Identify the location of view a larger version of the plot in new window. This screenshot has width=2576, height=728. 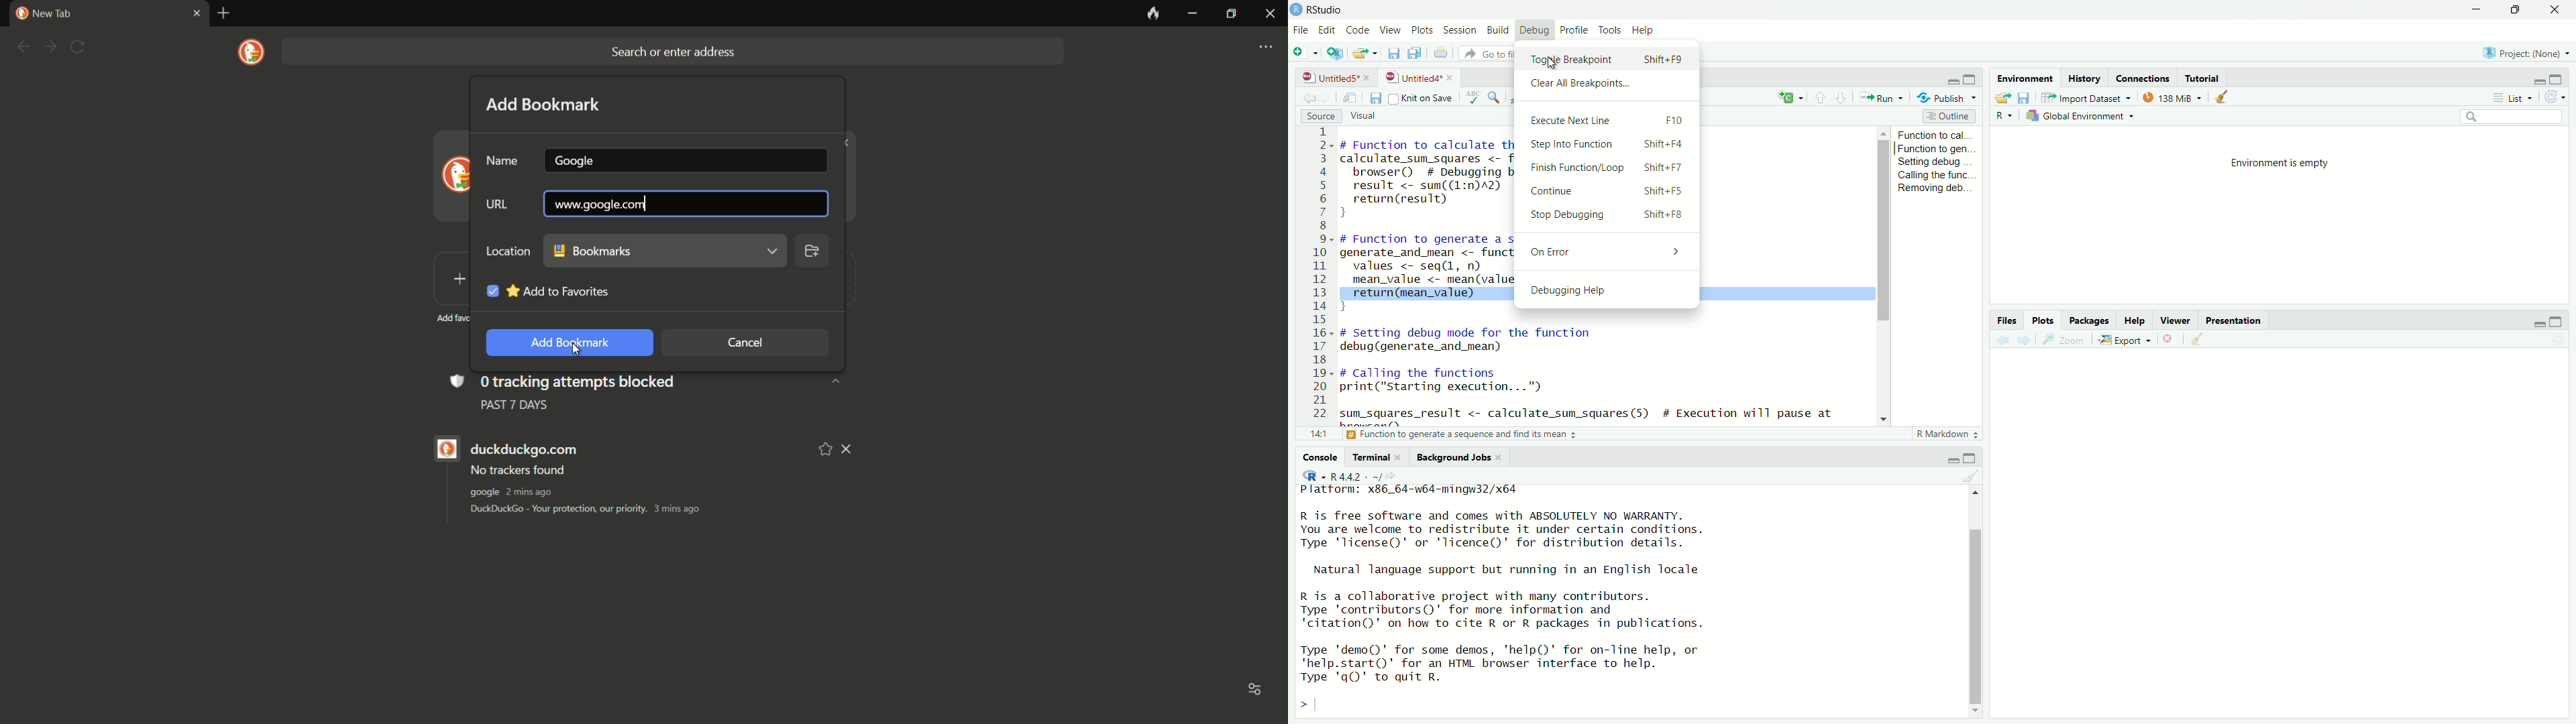
(2068, 340).